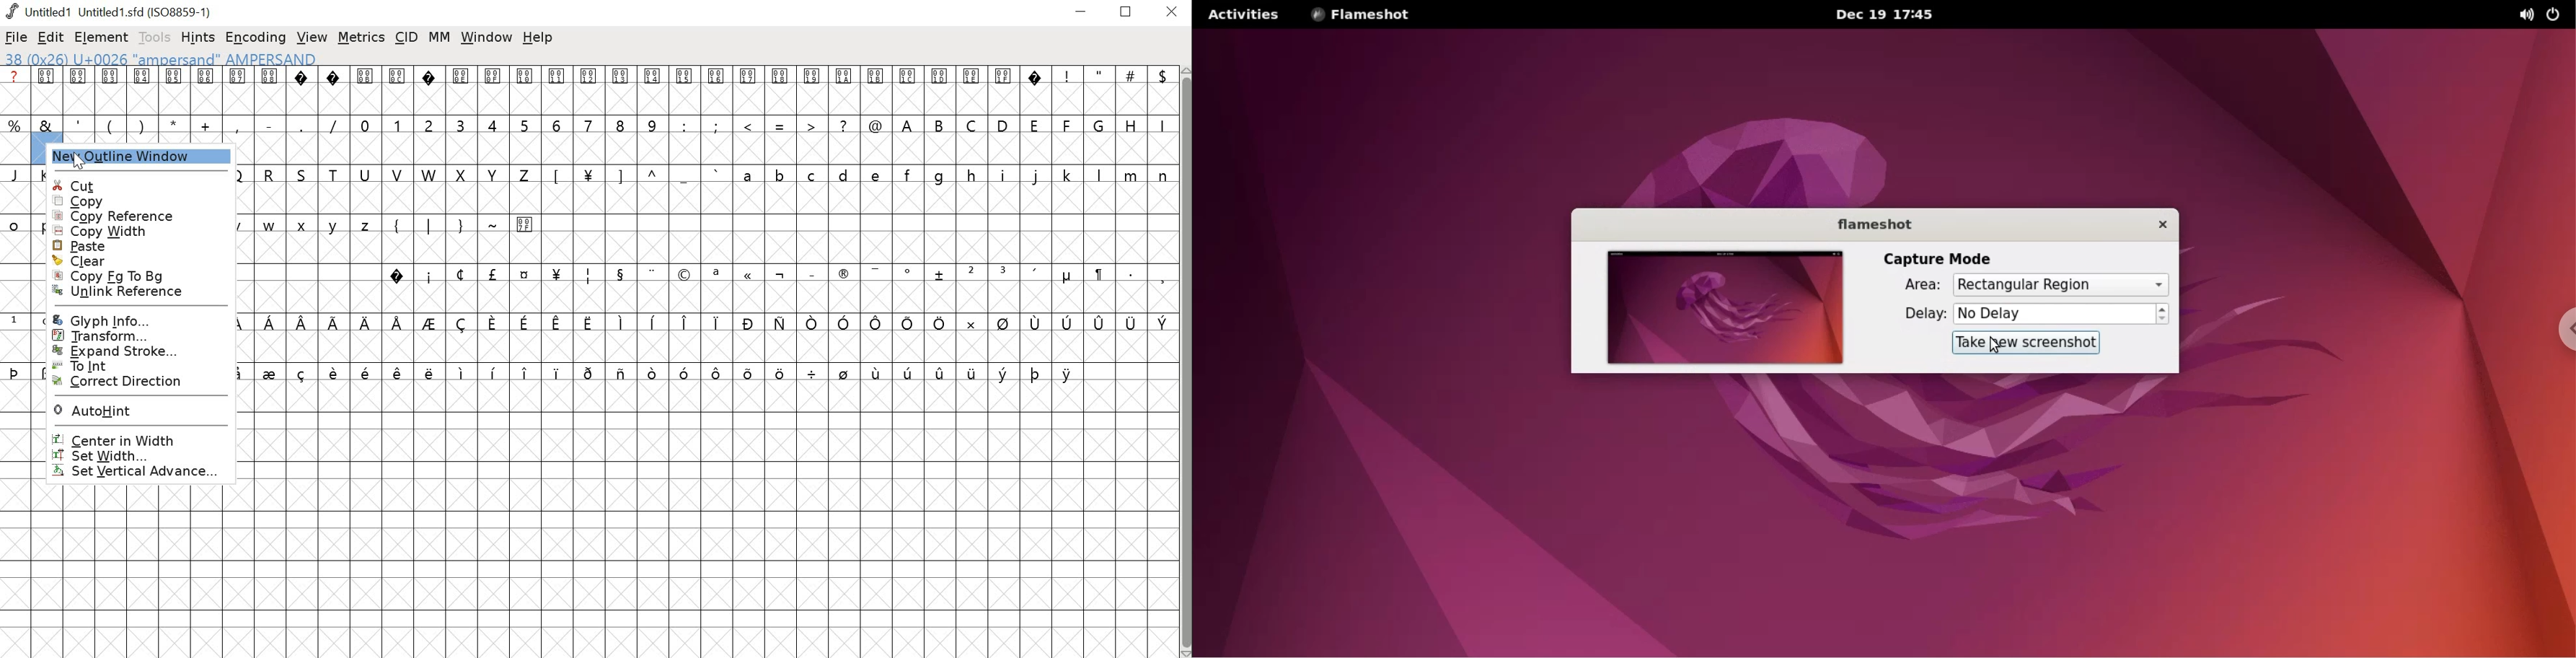 The height and width of the screenshot is (672, 2576). What do you see at coordinates (654, 372) in the screenshot?
I see `symbol` at bounding box center [654, 372].